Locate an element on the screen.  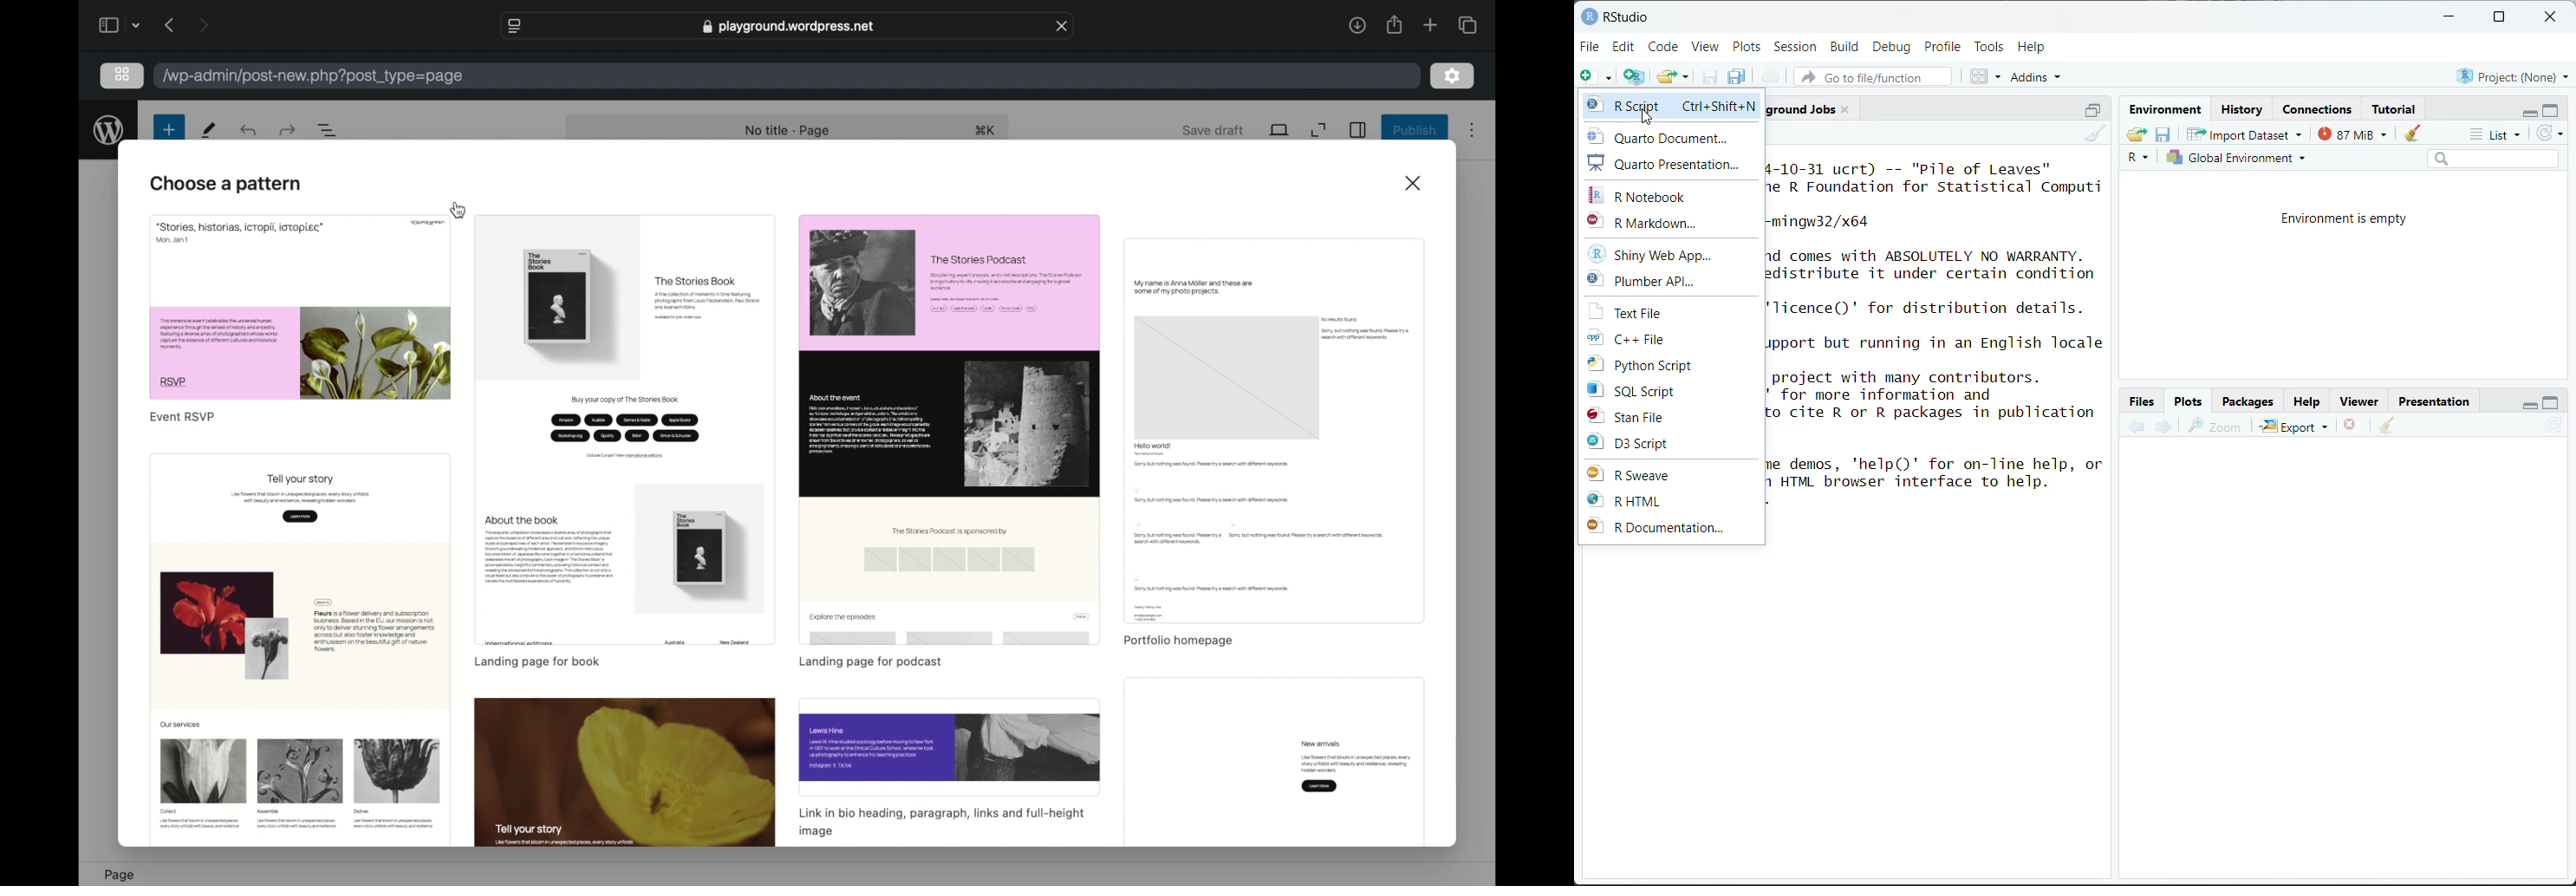
File is located at coordinates (1590, 46).